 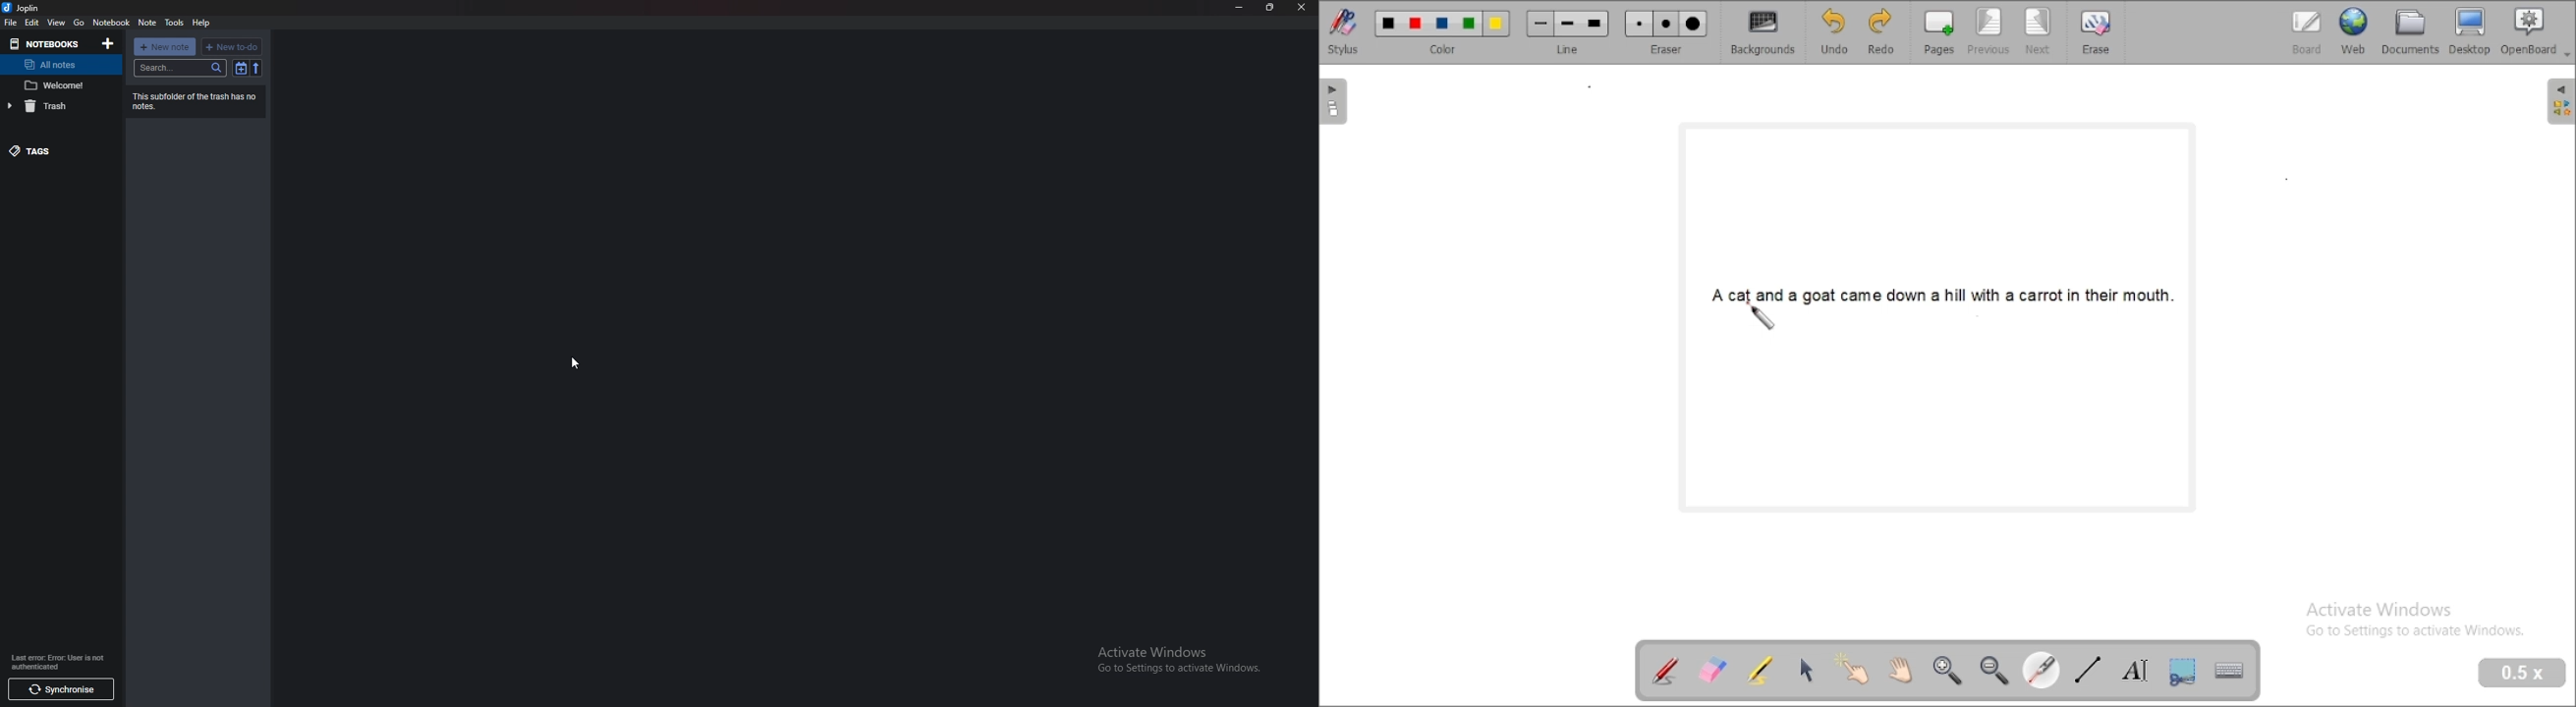 What do you see at coordinates (147, 23) in the screenshot?
I see `Note` at bounding box center [147, 23].